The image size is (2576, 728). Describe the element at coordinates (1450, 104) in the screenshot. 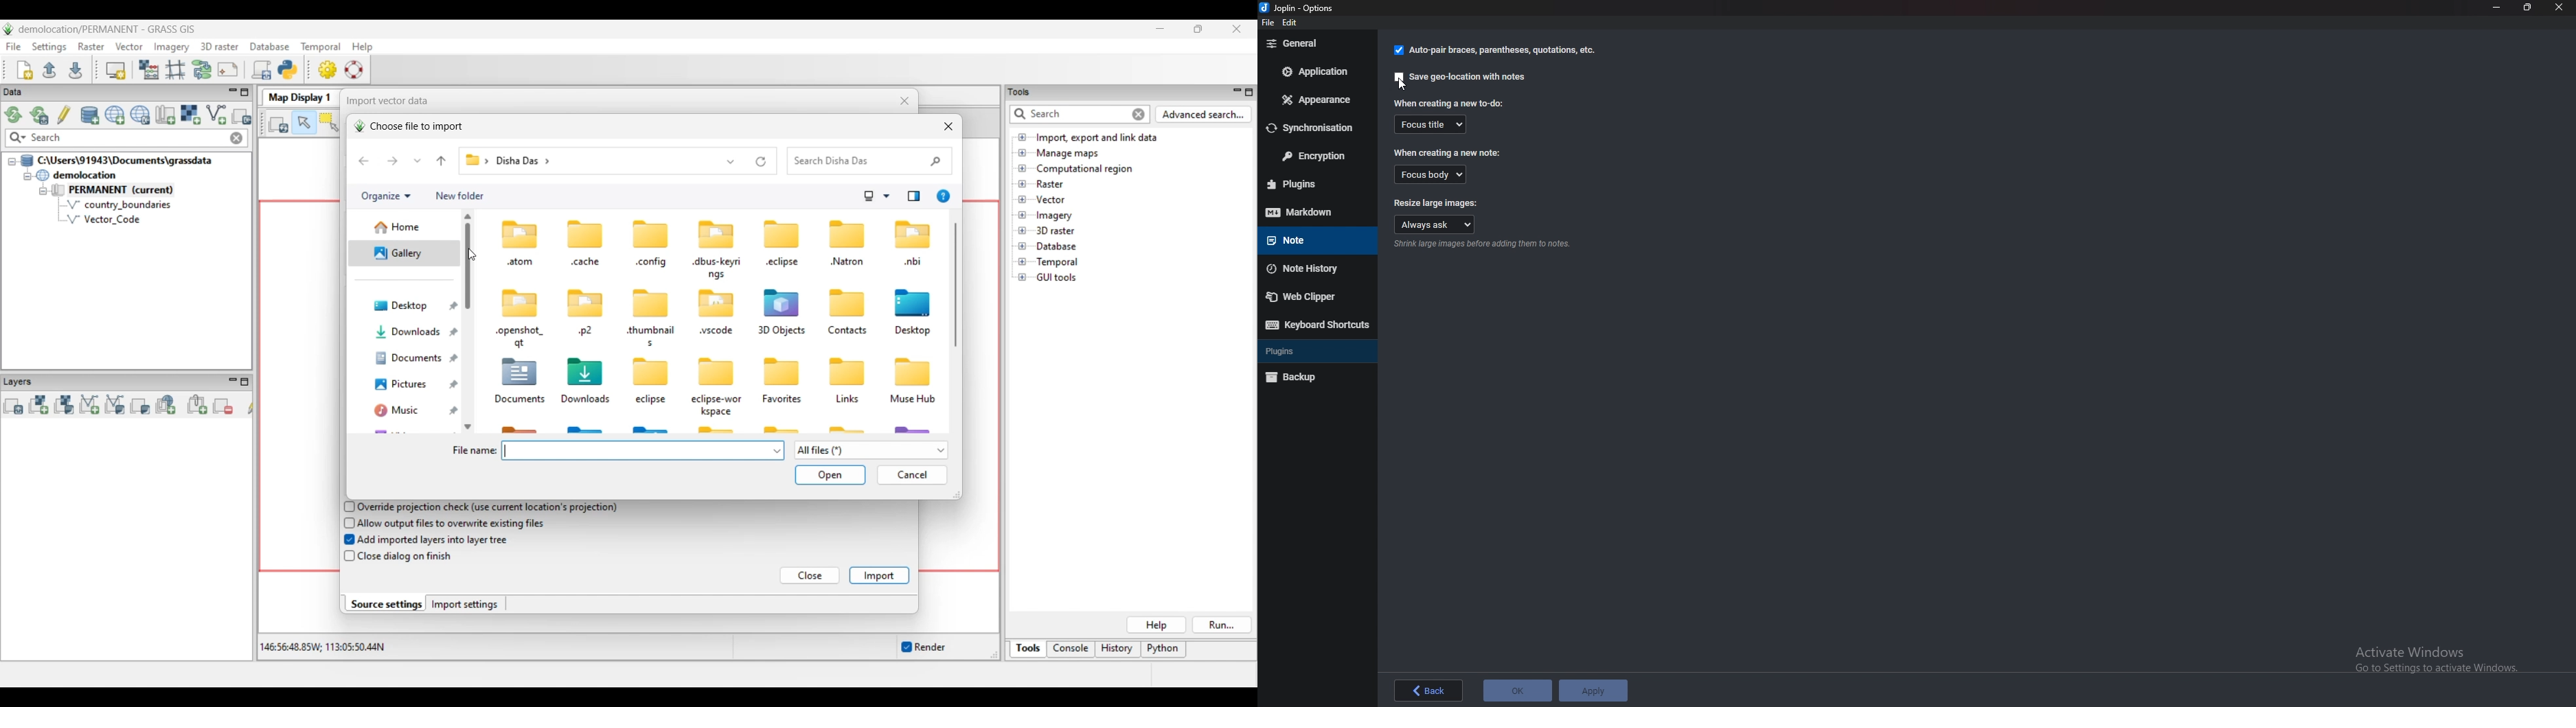

I see `When creating a new to do` at that location.